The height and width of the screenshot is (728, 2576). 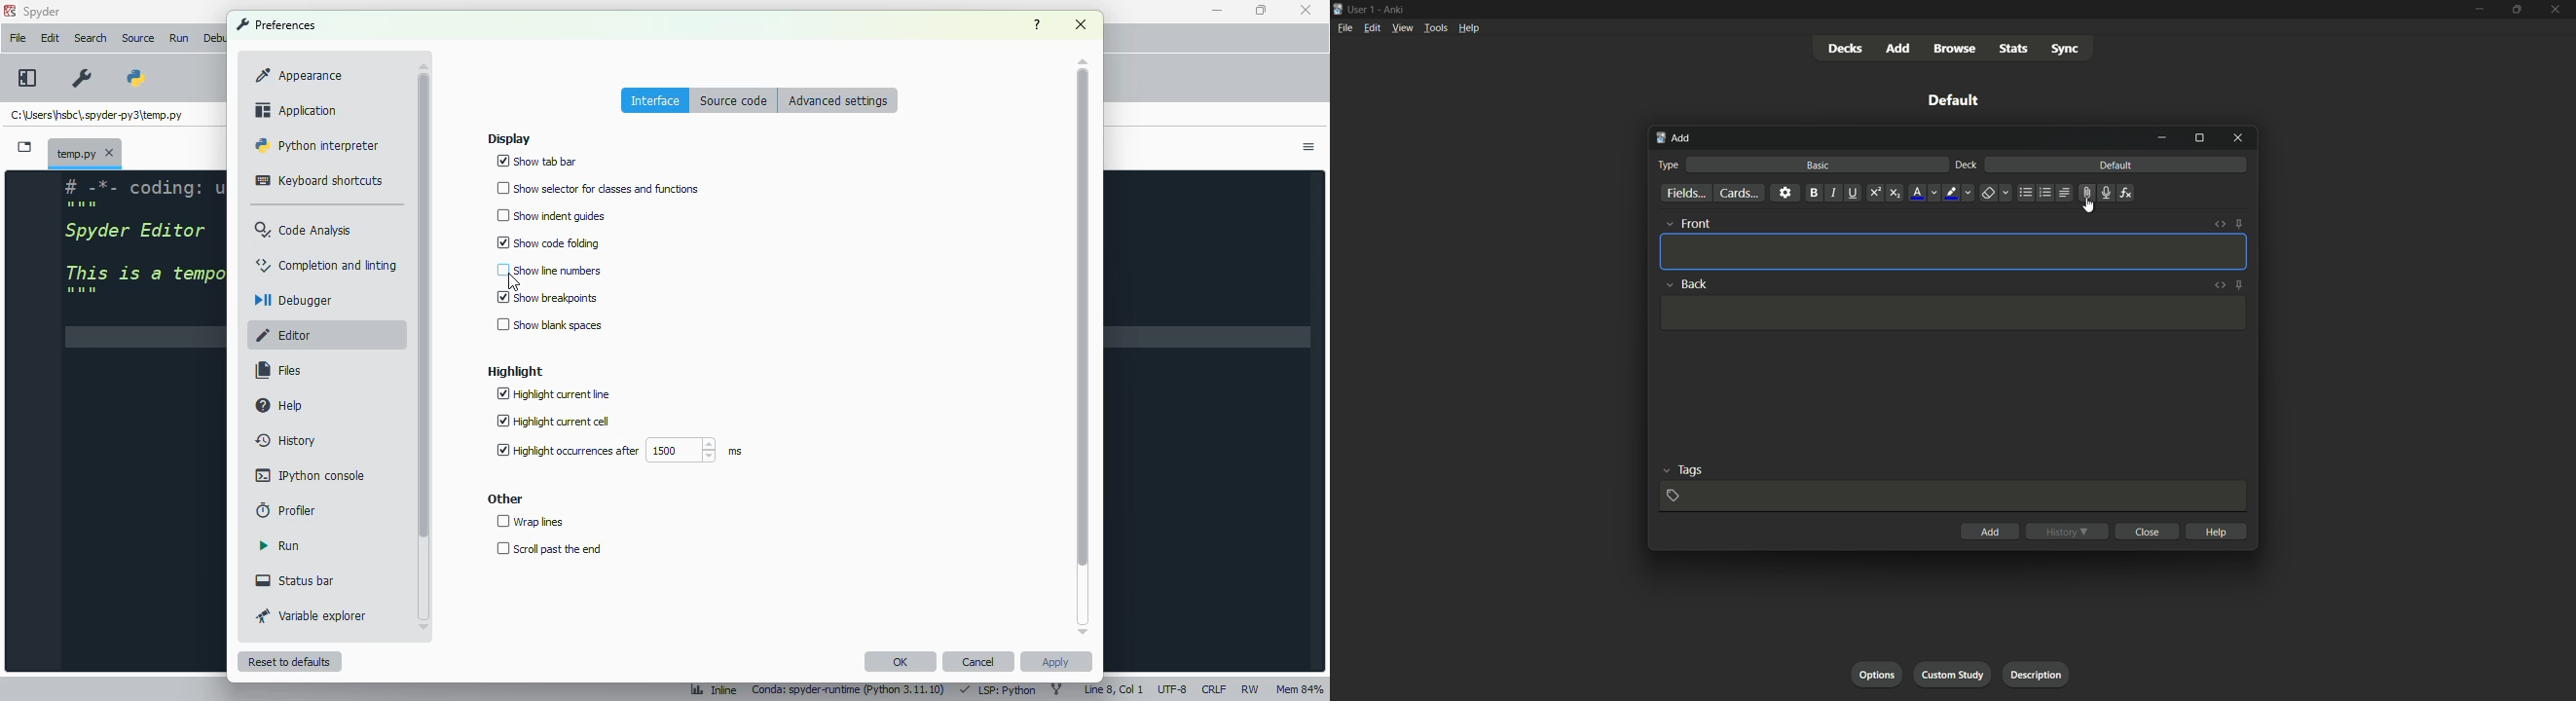 I want to click on app icon, so click(x=1338, y=9).